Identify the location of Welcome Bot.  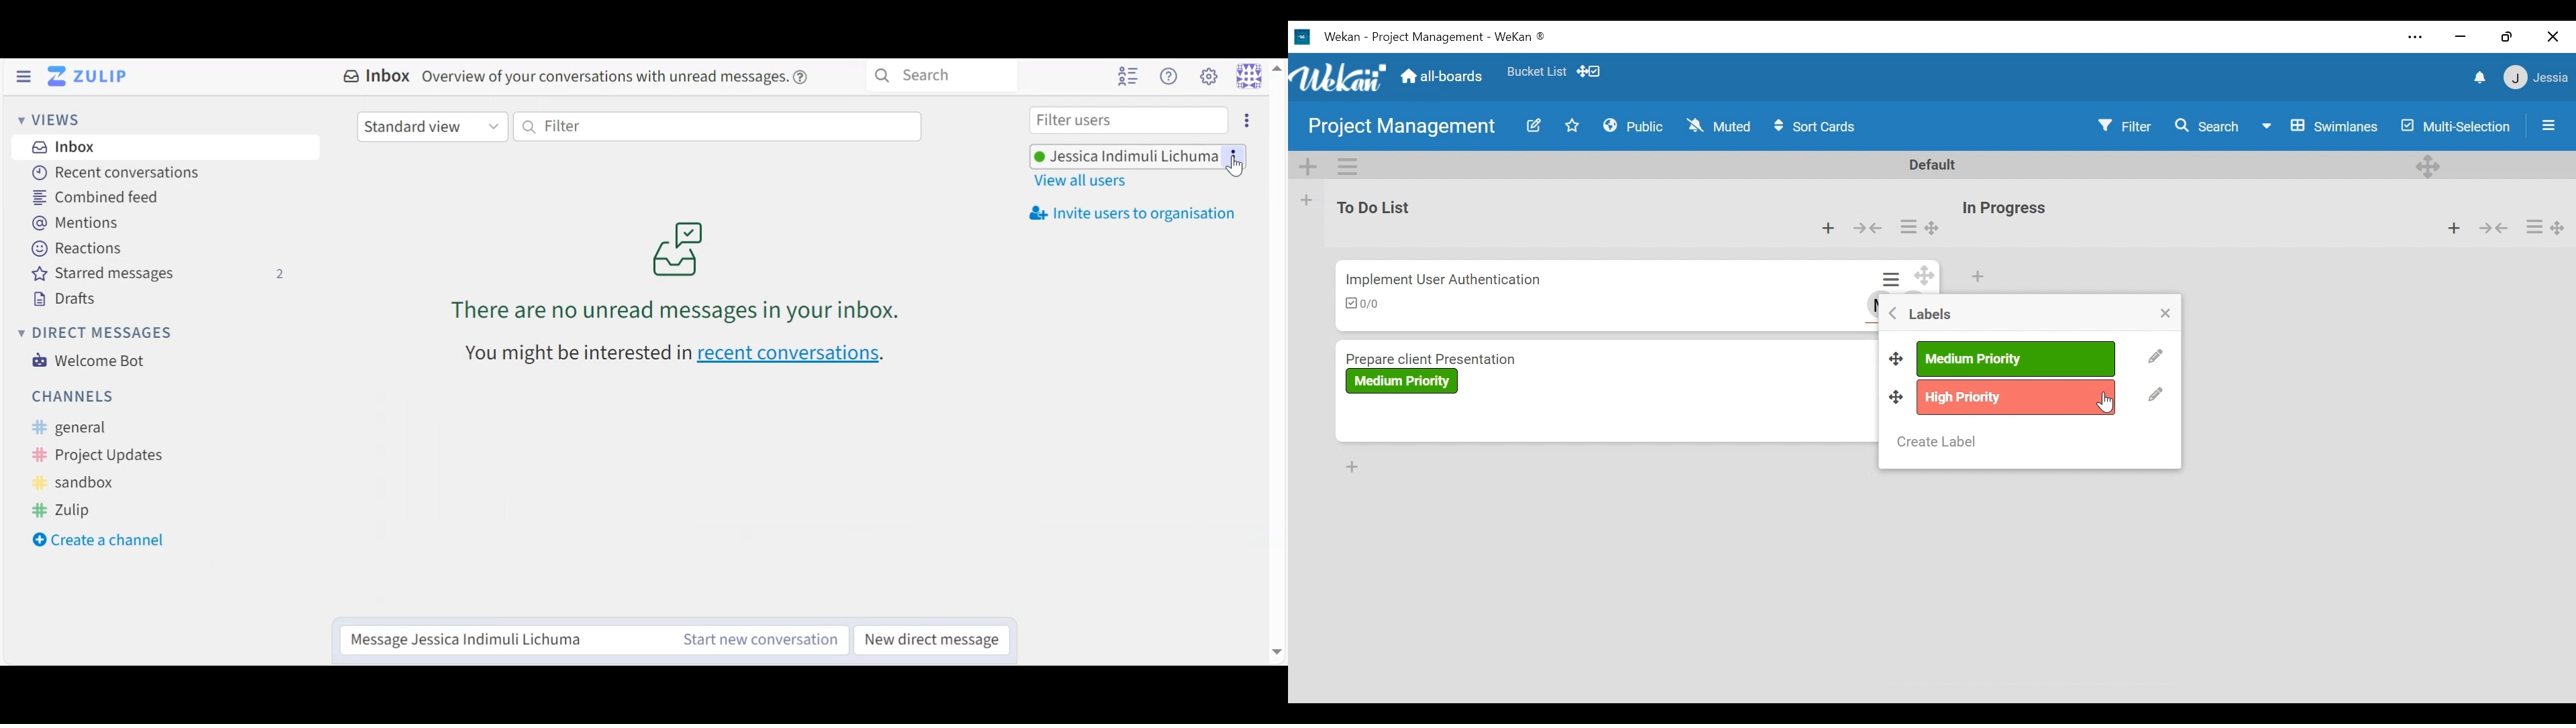
(87, 361).